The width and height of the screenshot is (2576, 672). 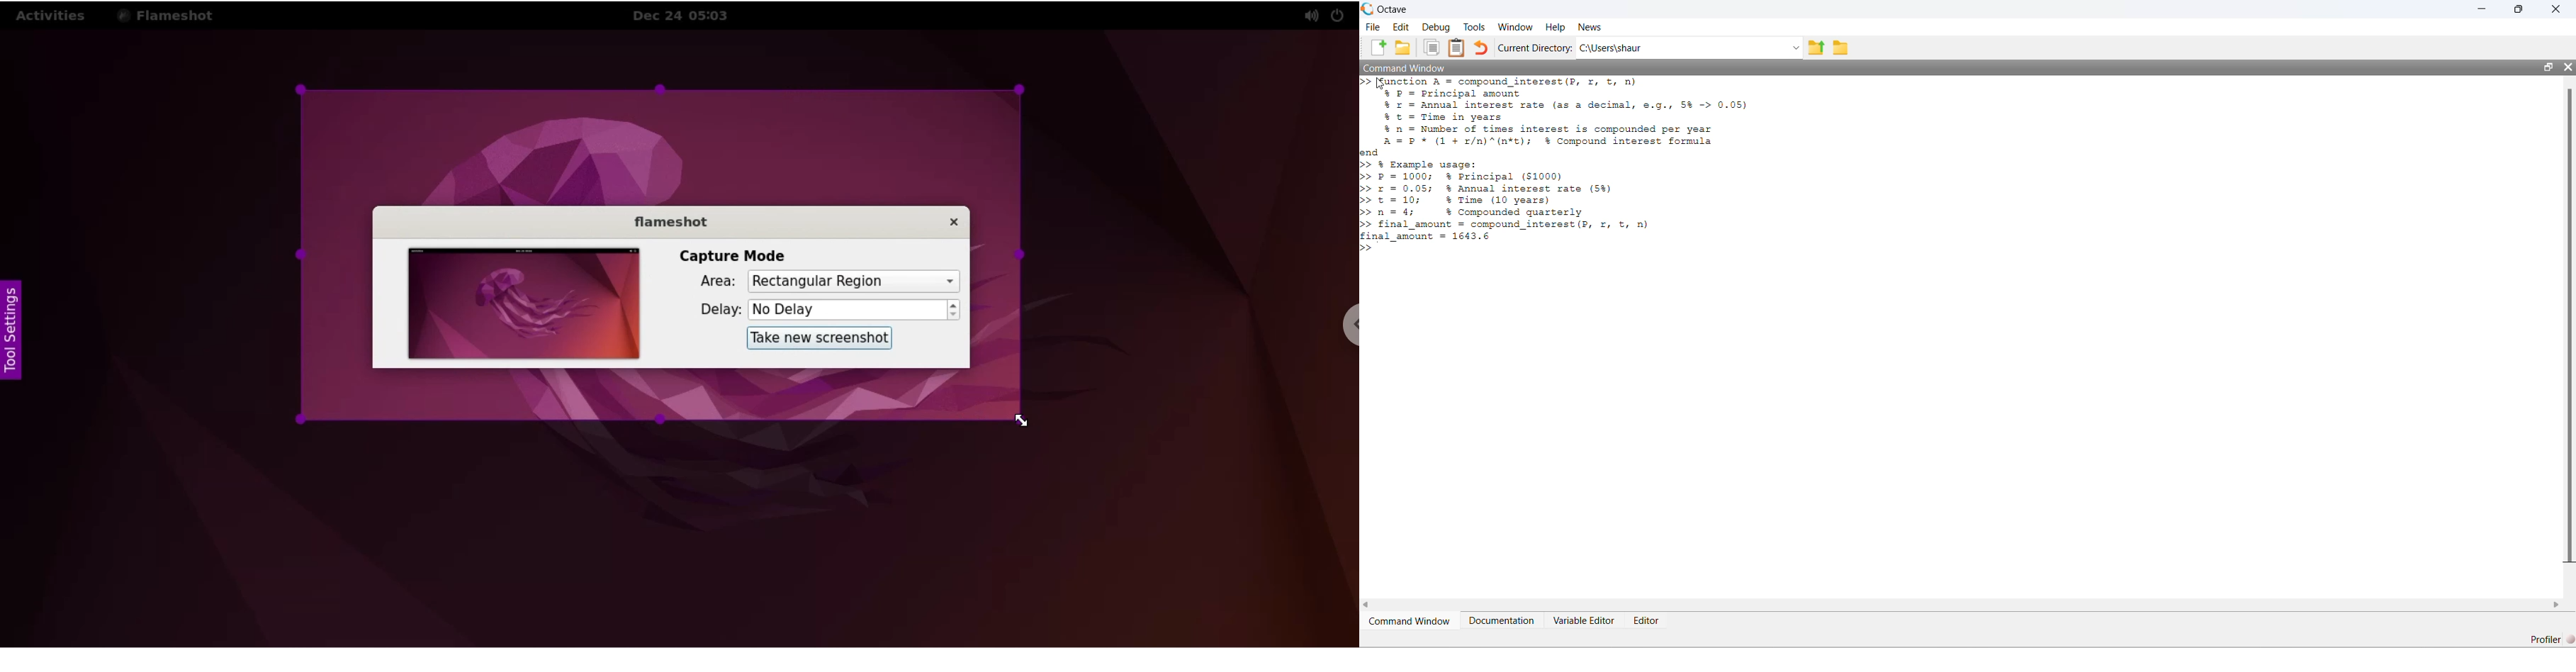 What do you see at coordinates (1816, 48) in the screenshot?
I see `Previous Folder` at bounding box center [1816, 48].